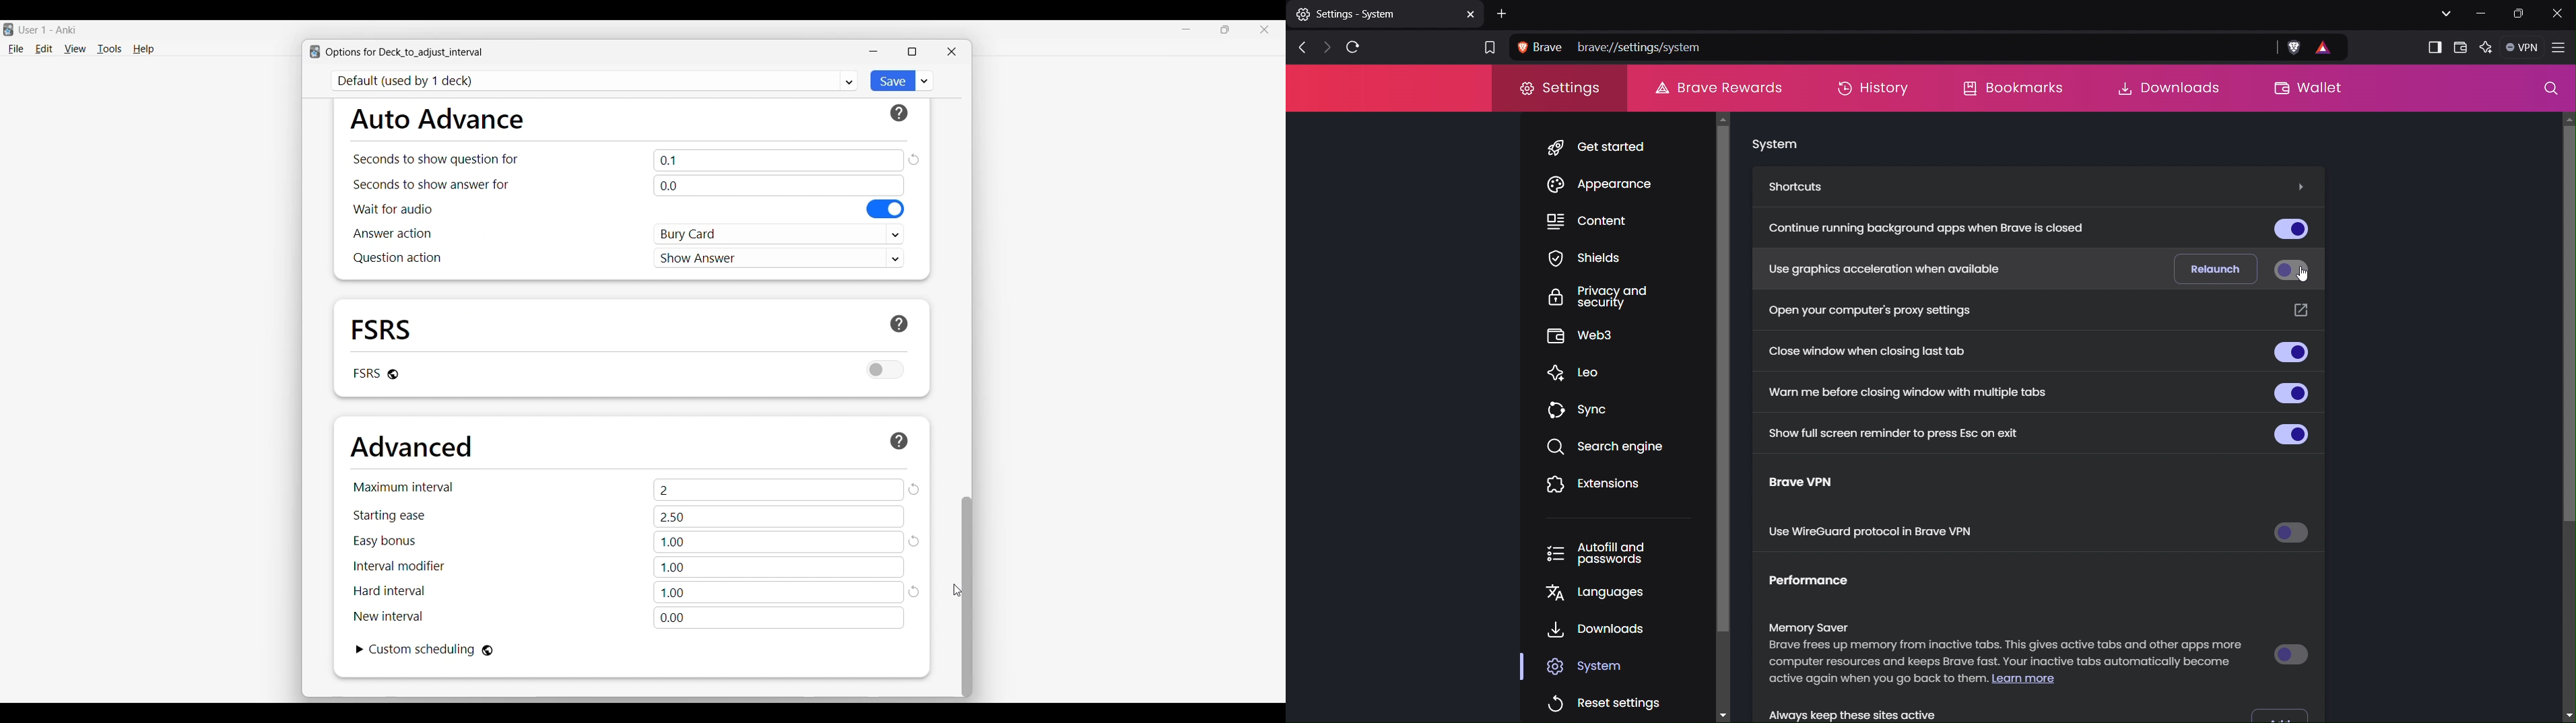  Describe the element at coordinates (779, 489) in the screenshot. I see `2` at that location.